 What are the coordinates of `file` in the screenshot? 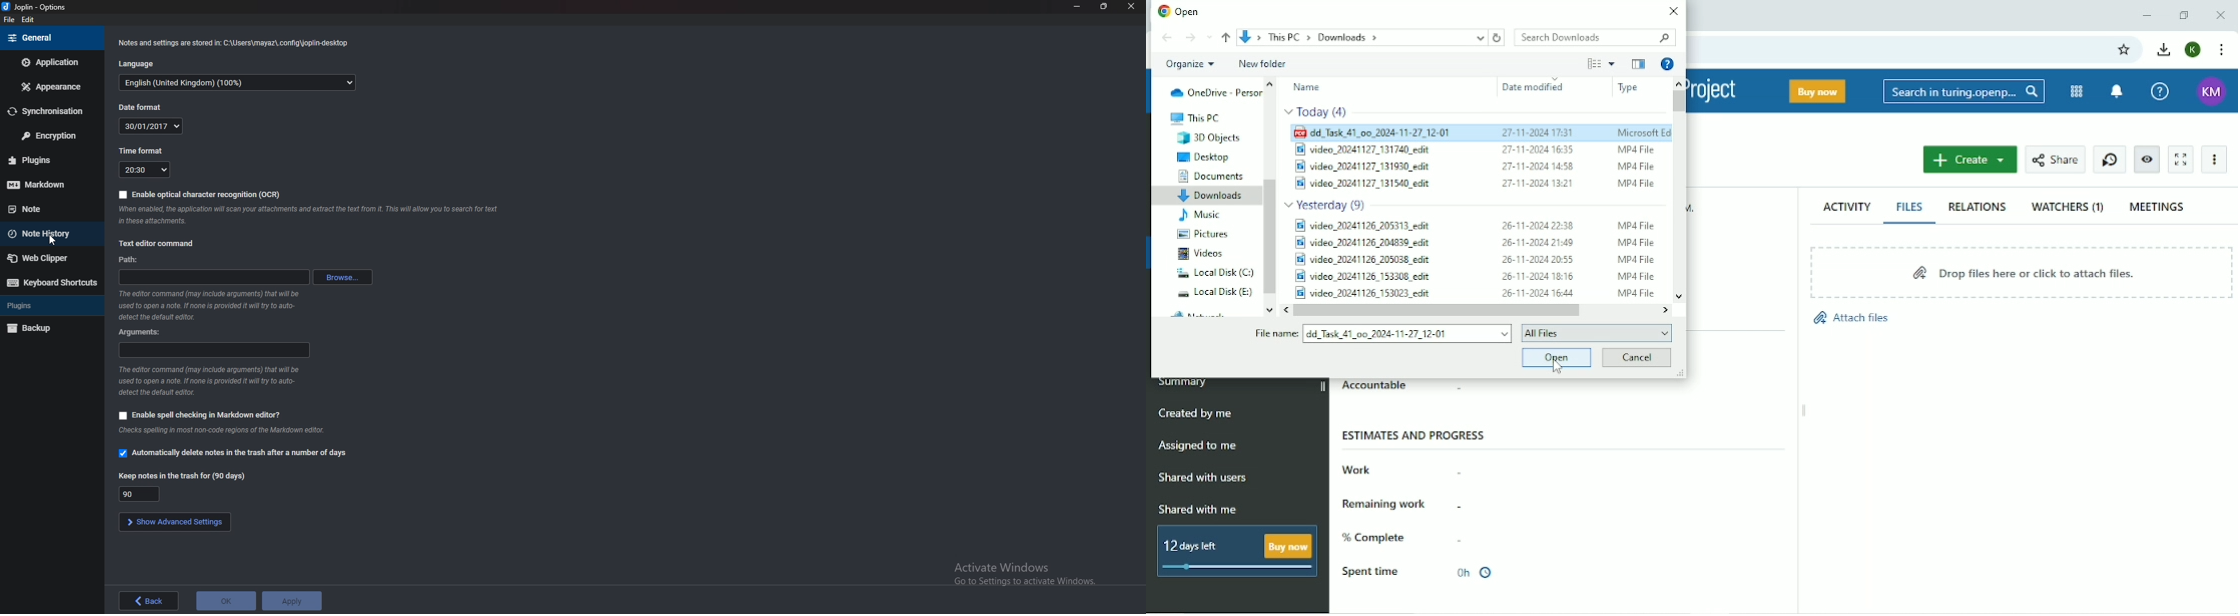 It's located at (7, 20).